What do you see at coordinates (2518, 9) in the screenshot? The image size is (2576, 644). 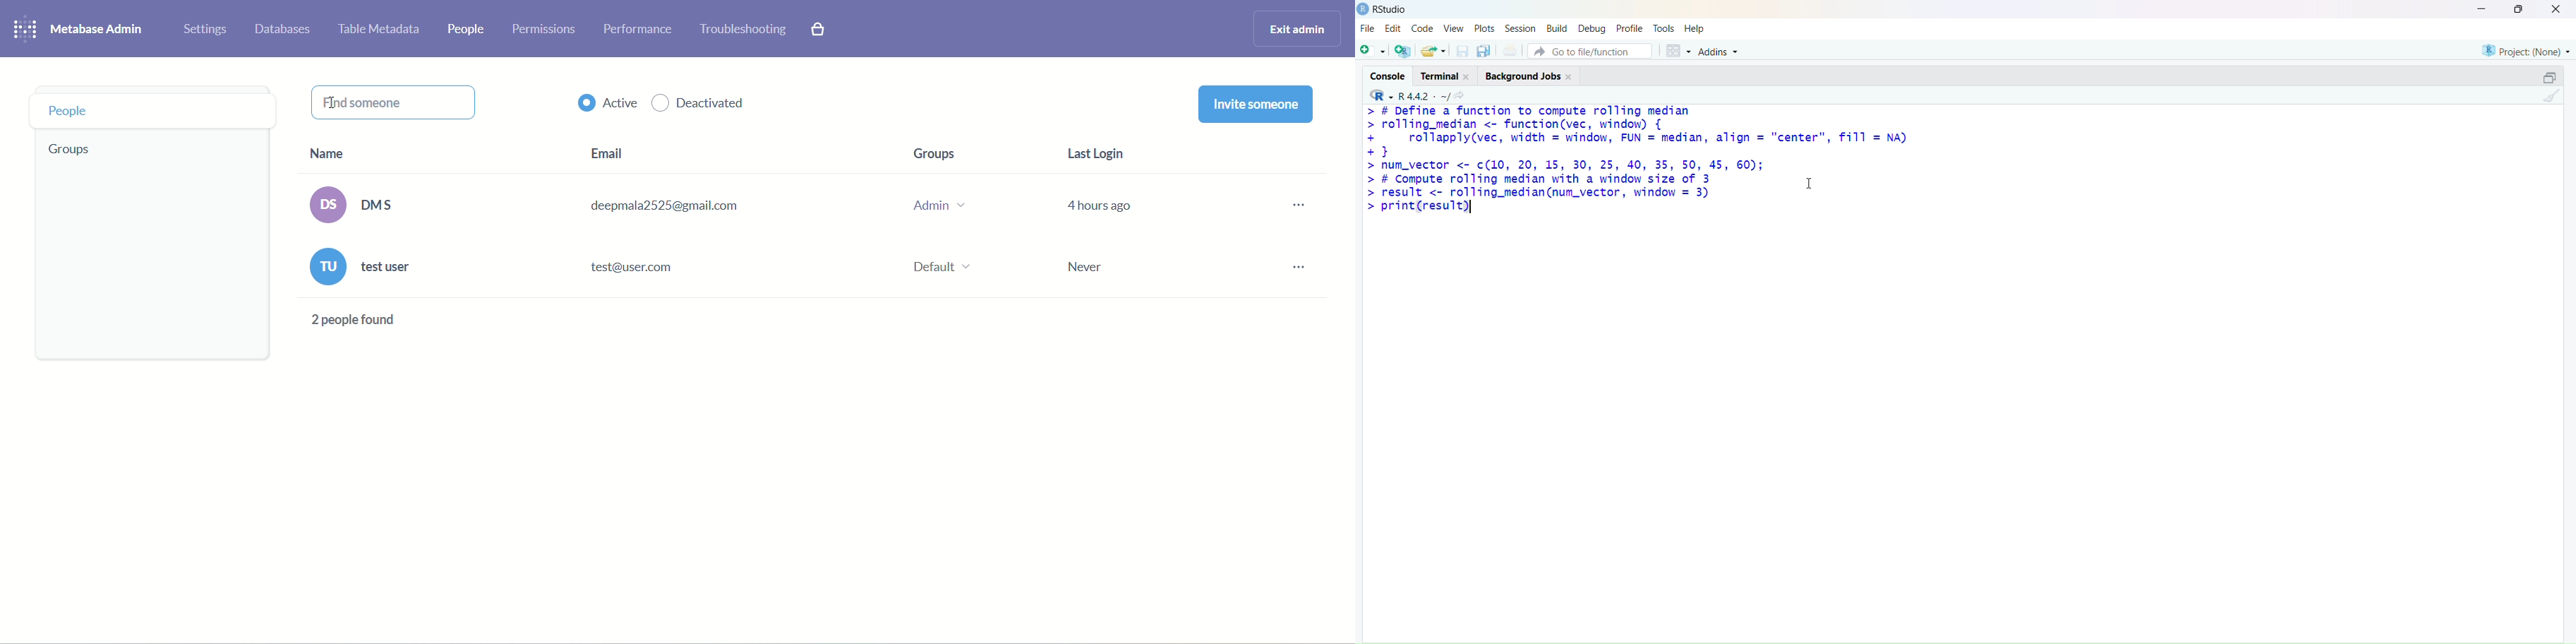 I see `maximise` at bounding box center [2518, 9].